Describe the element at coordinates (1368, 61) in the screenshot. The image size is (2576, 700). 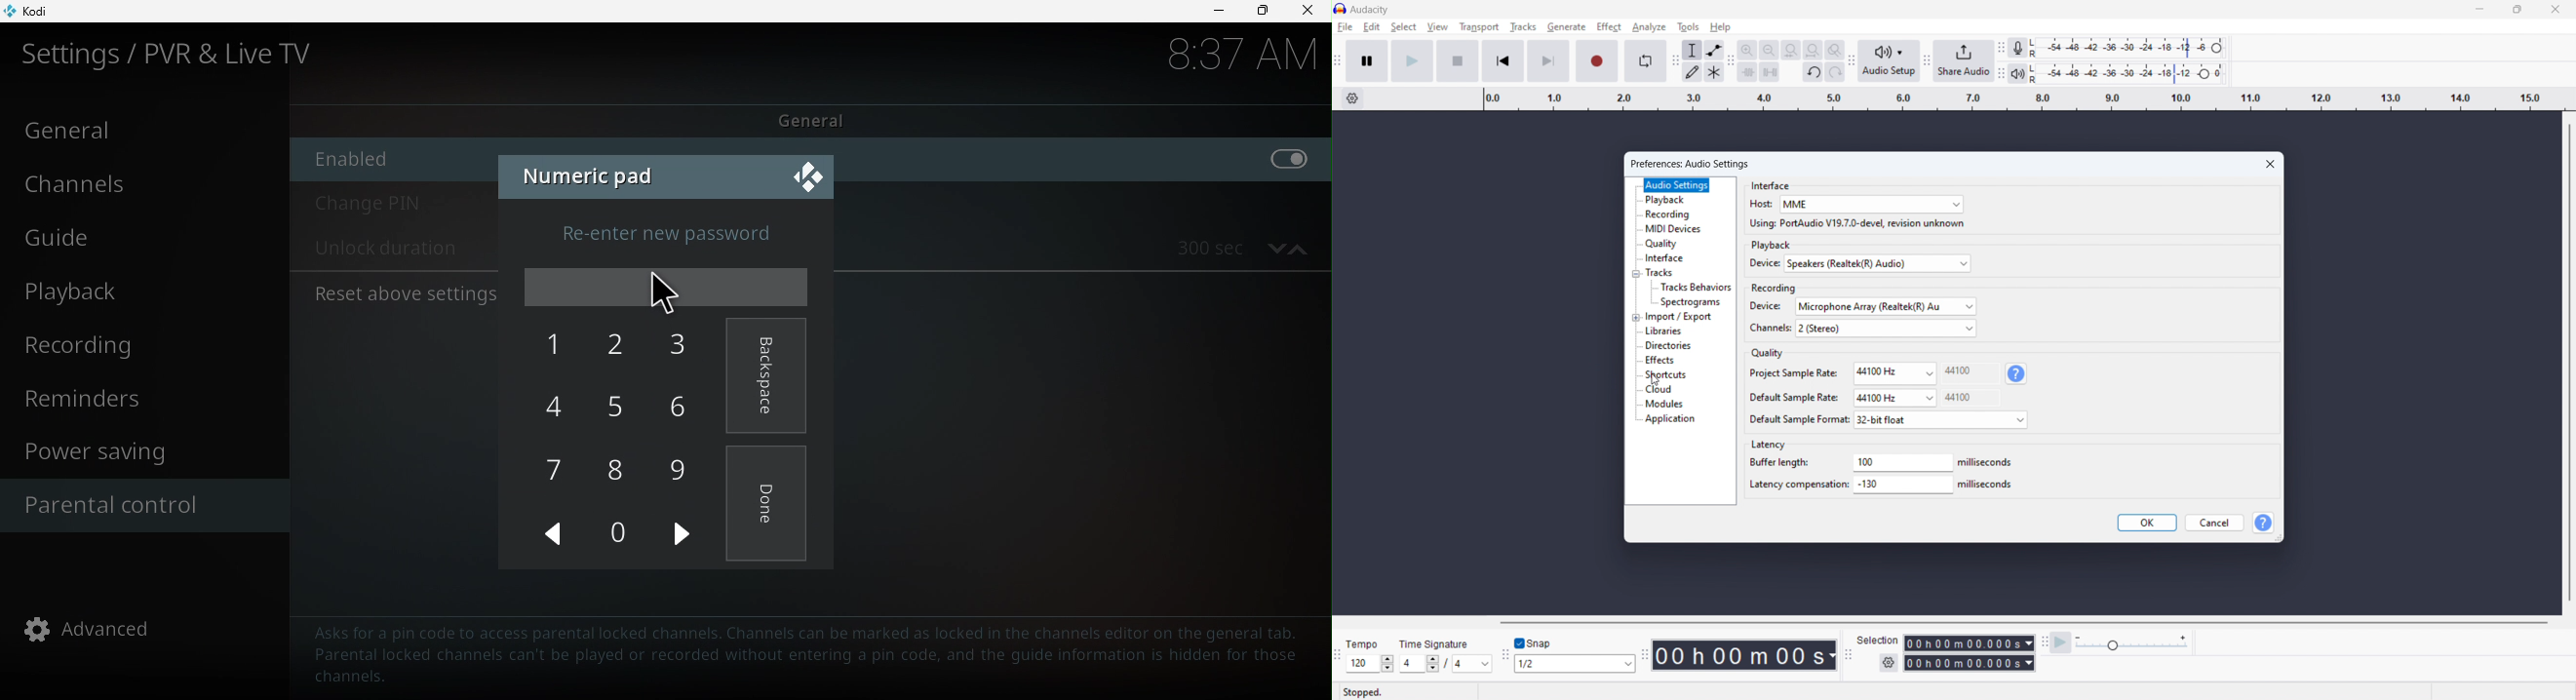
I see `pause` at that location.